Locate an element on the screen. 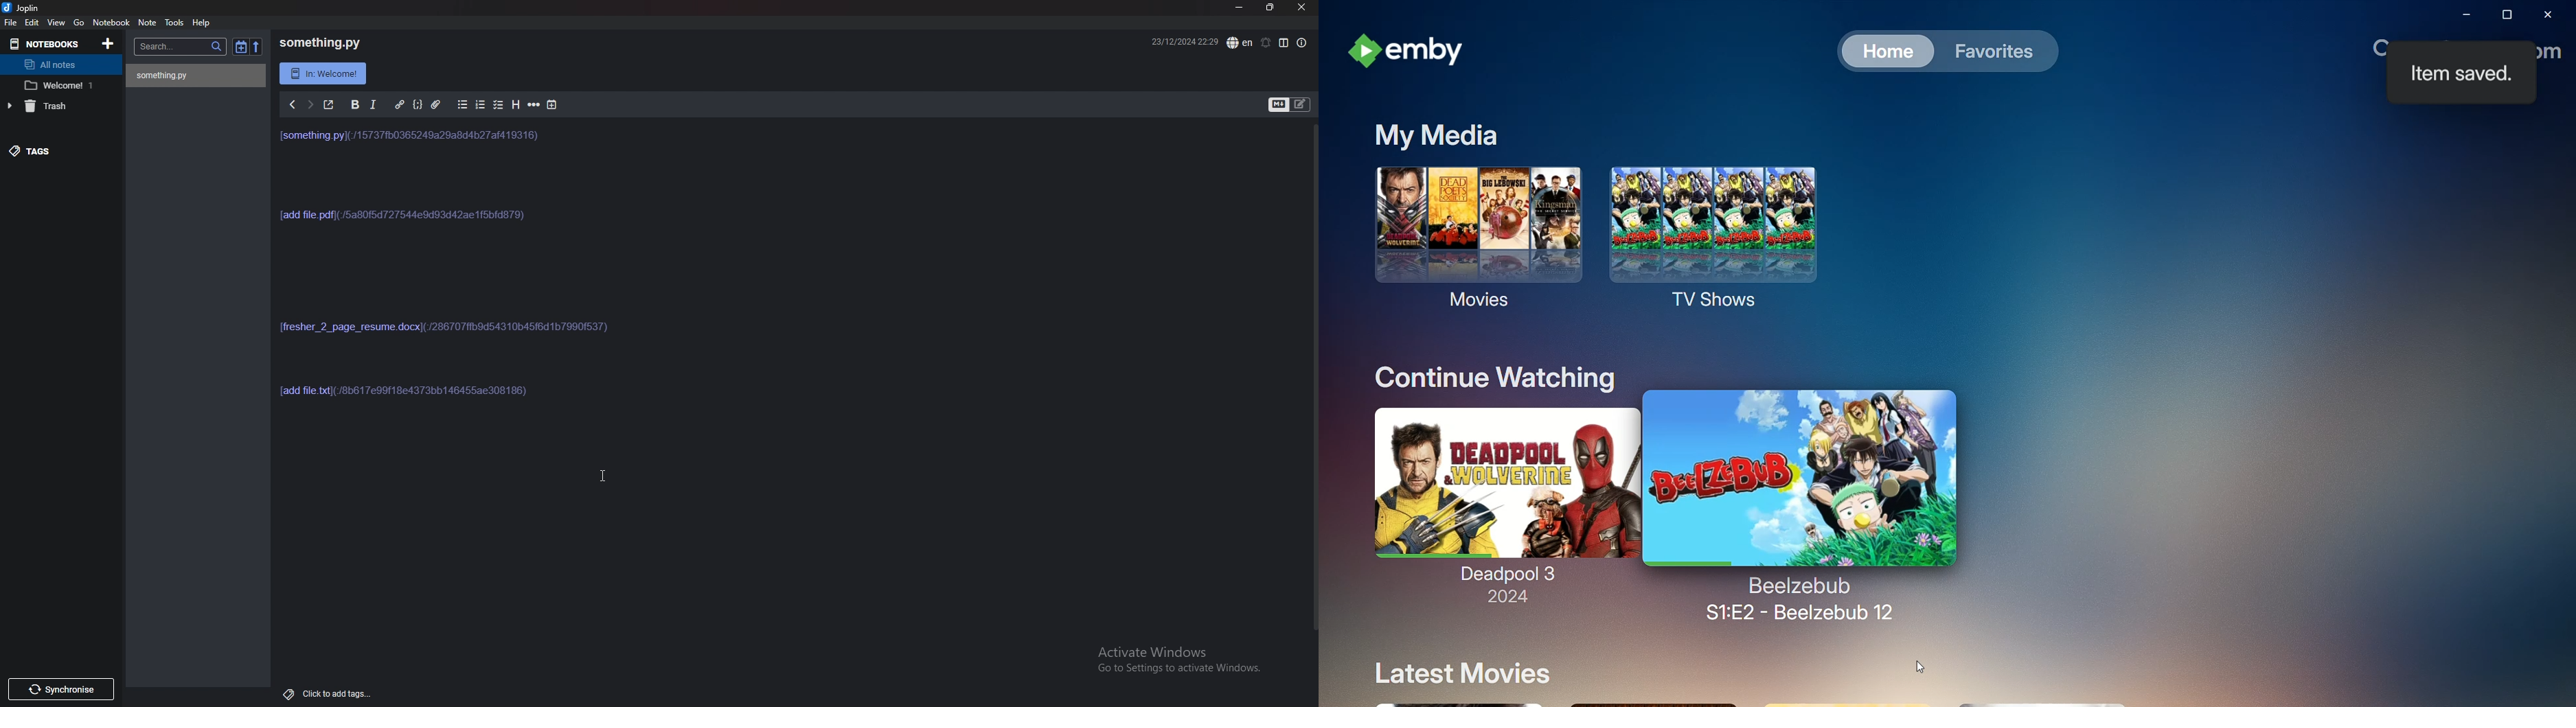 Image resolution: width=2576 pixels, height=728 pixels. Code is located at coordinates (417, 105).